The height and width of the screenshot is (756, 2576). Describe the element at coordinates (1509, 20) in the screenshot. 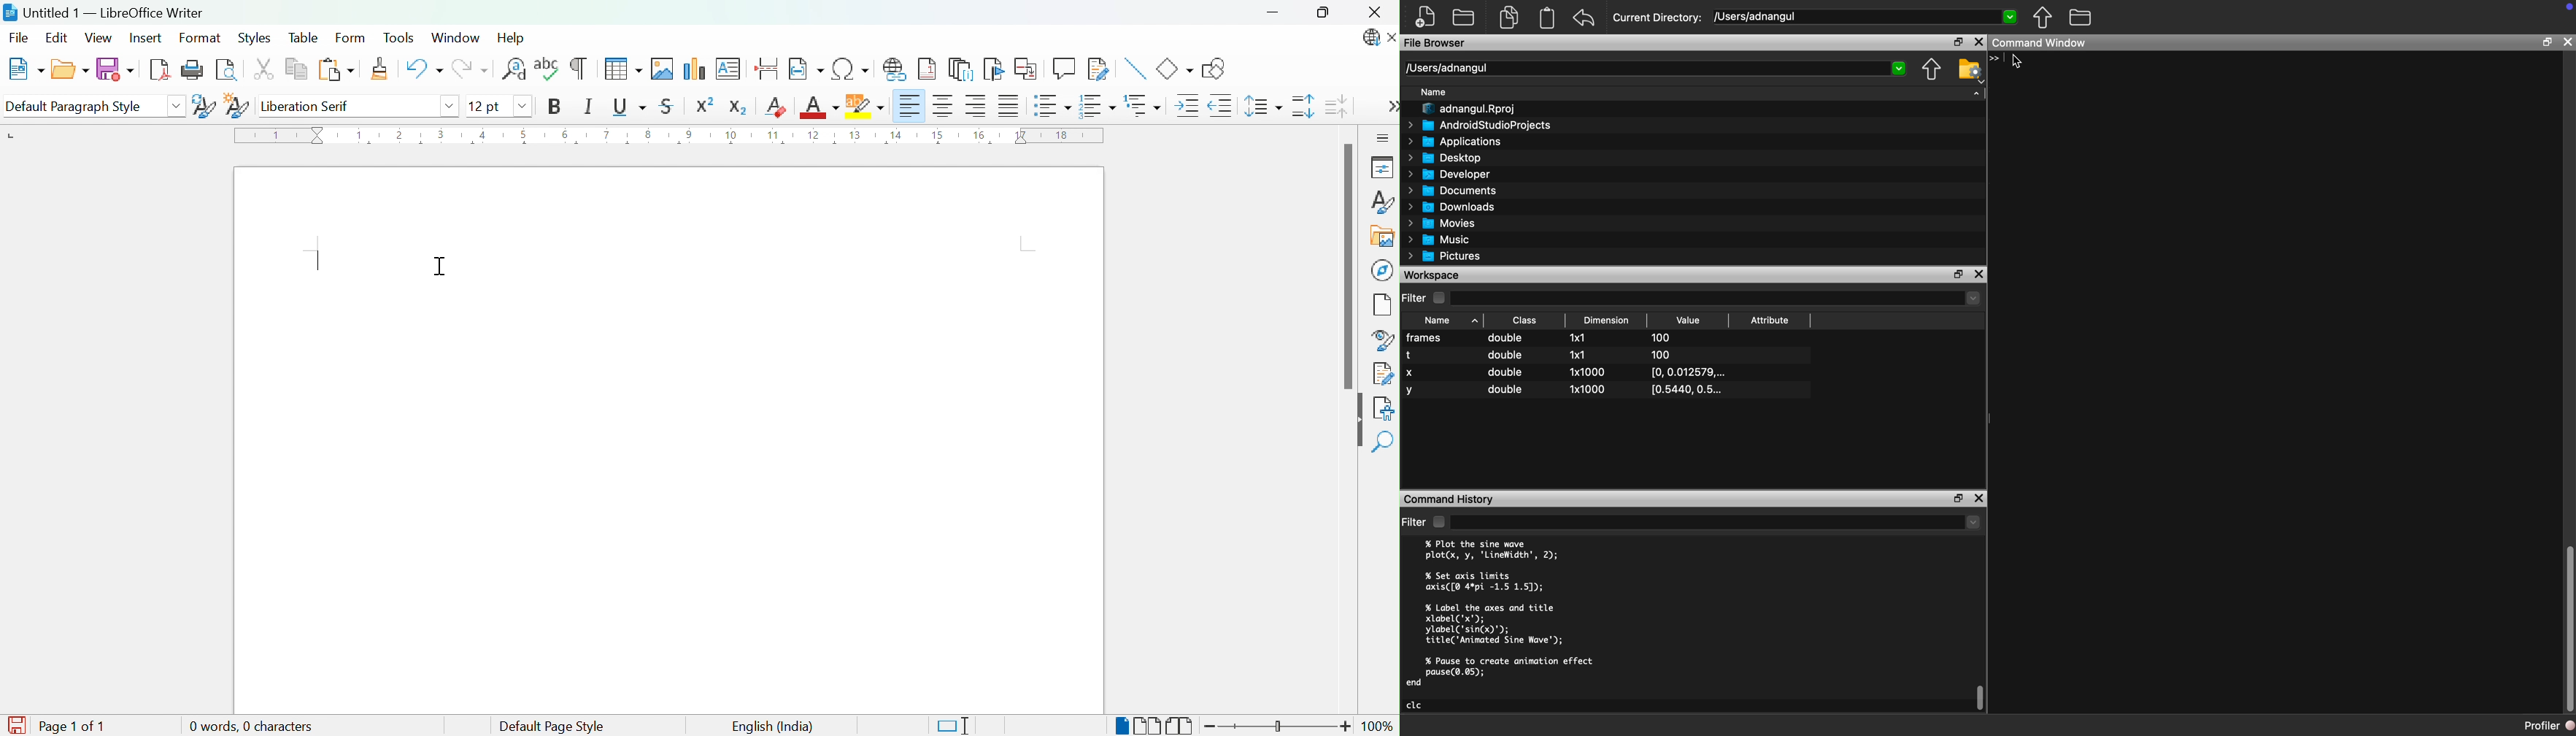

I see `Copy` at that location.